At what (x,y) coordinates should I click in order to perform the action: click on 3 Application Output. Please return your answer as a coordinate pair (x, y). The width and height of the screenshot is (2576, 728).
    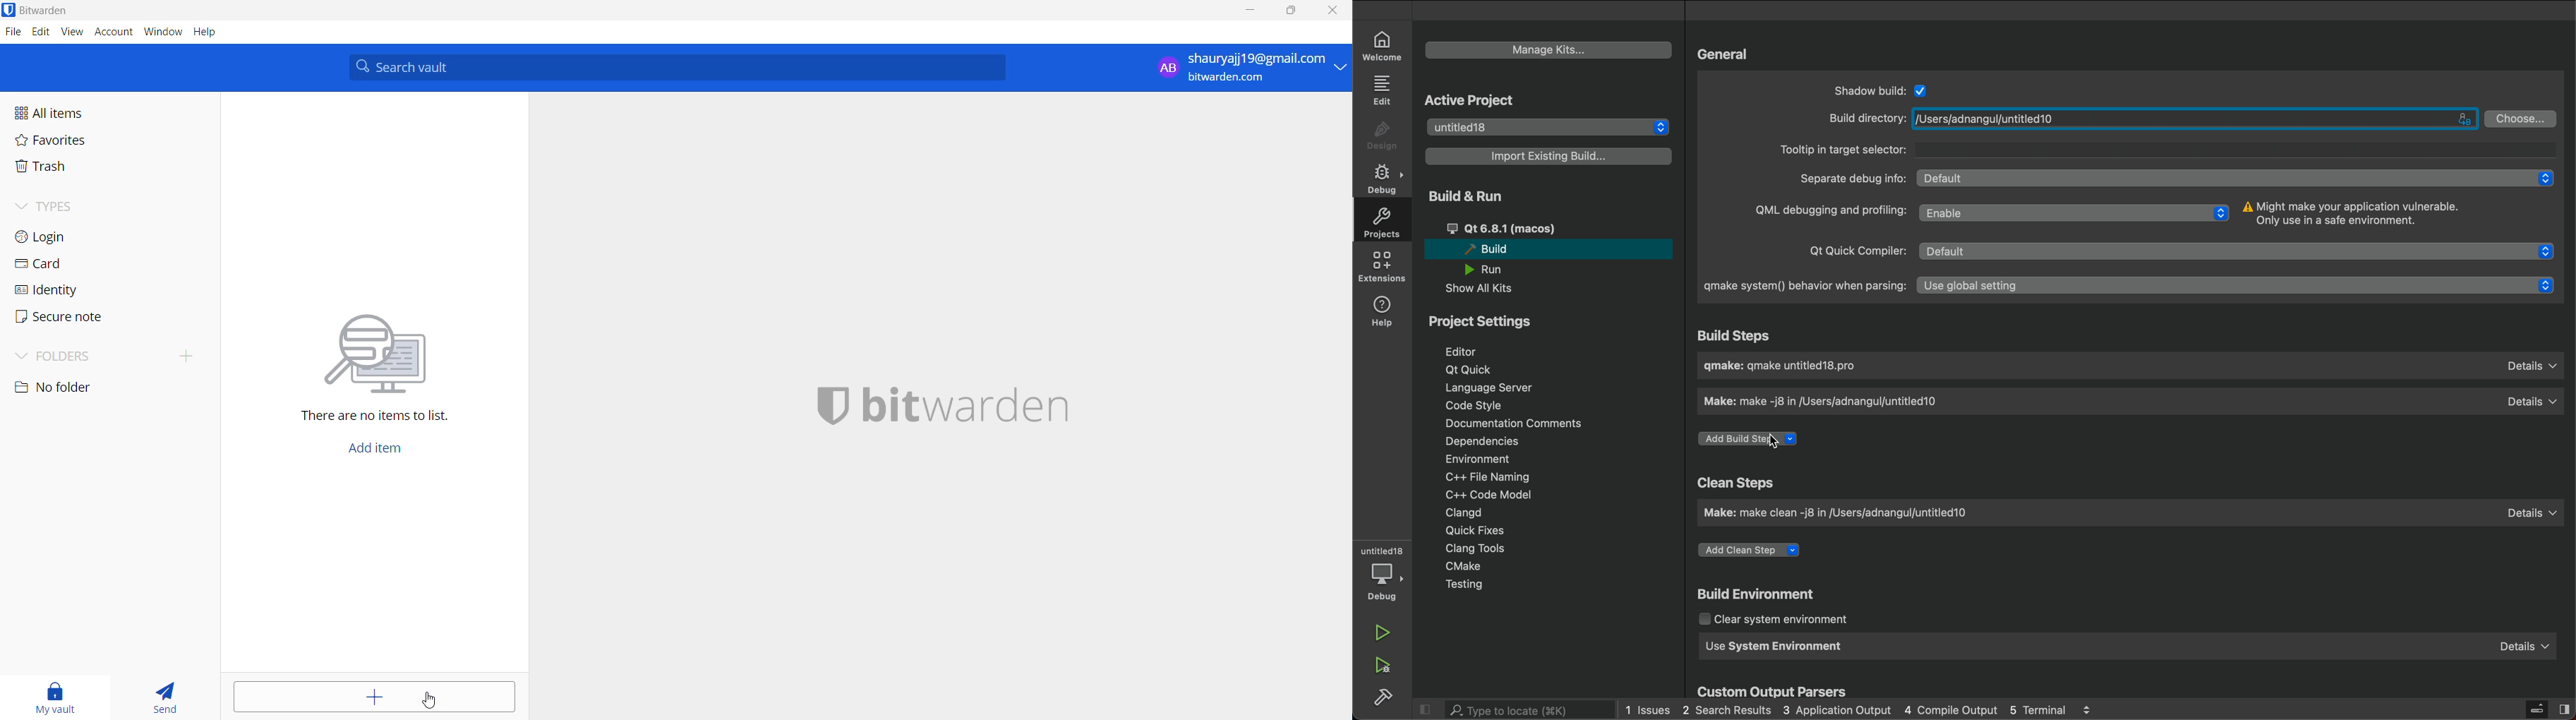
    Looking at the image, I should click on (1837, 710).